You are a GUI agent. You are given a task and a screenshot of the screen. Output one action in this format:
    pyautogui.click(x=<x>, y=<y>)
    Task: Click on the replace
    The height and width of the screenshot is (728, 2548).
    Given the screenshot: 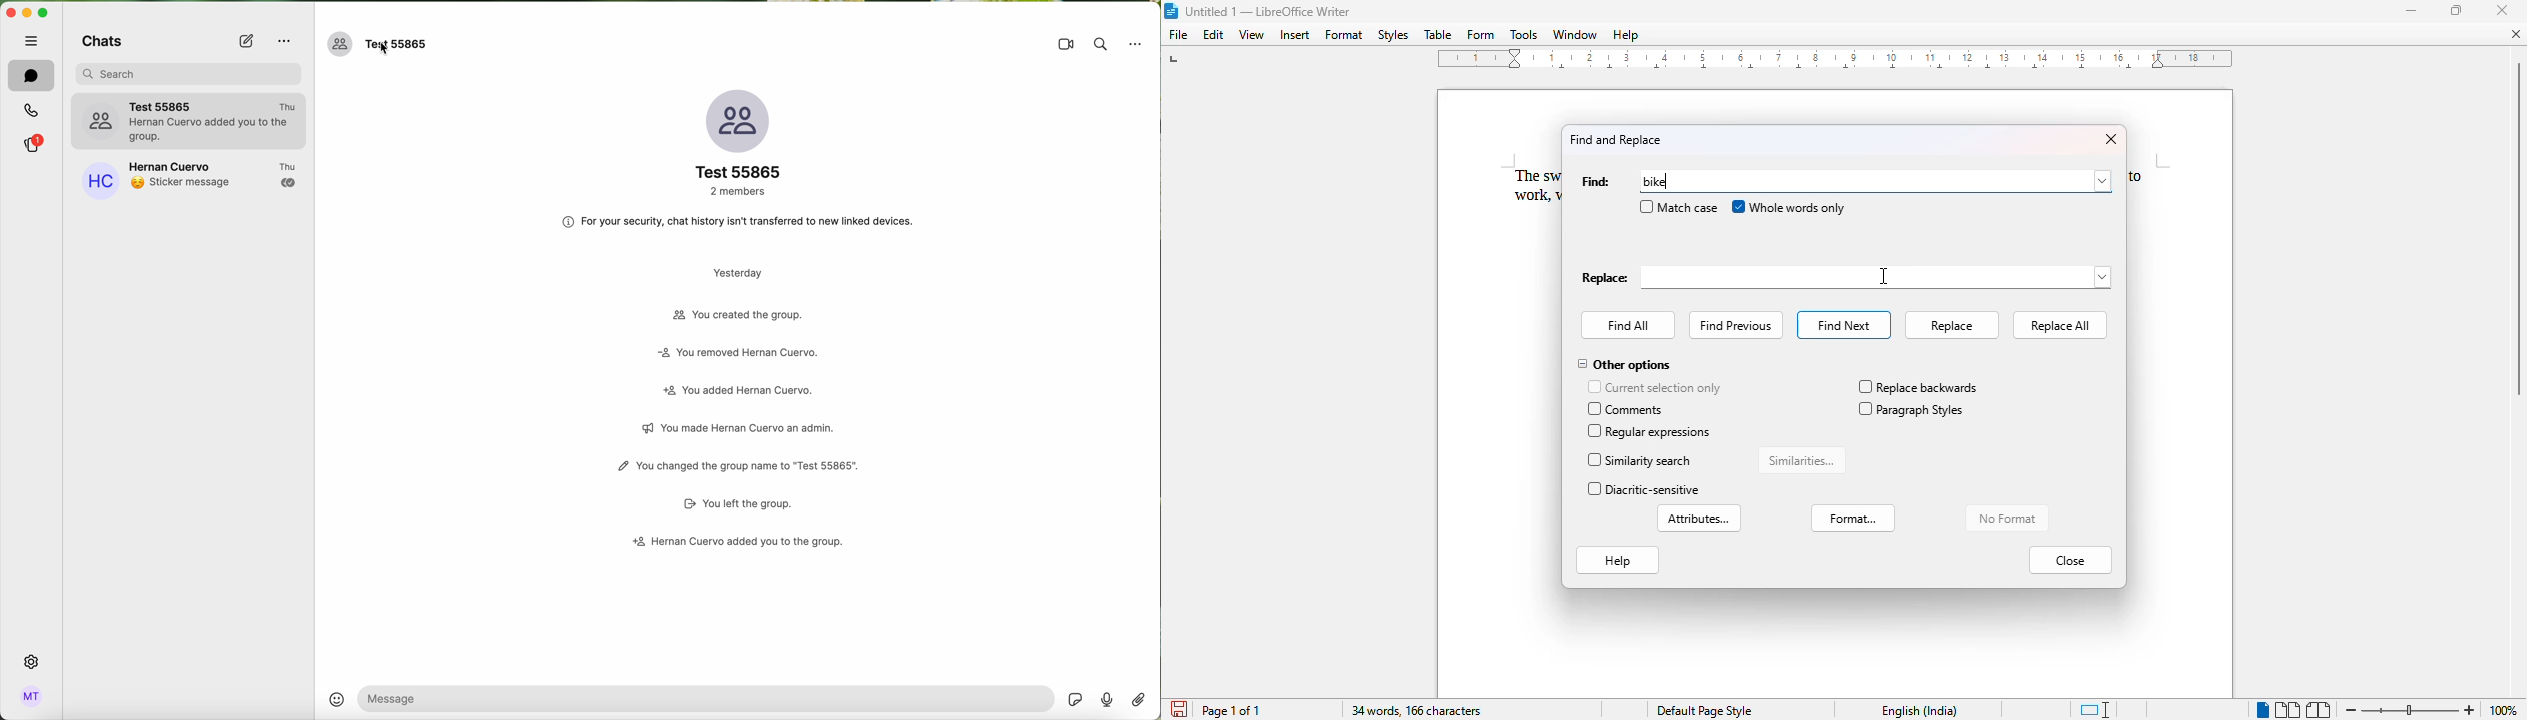 What is the action you would take?
    pyautogui.click(x=1846, y=278)
    